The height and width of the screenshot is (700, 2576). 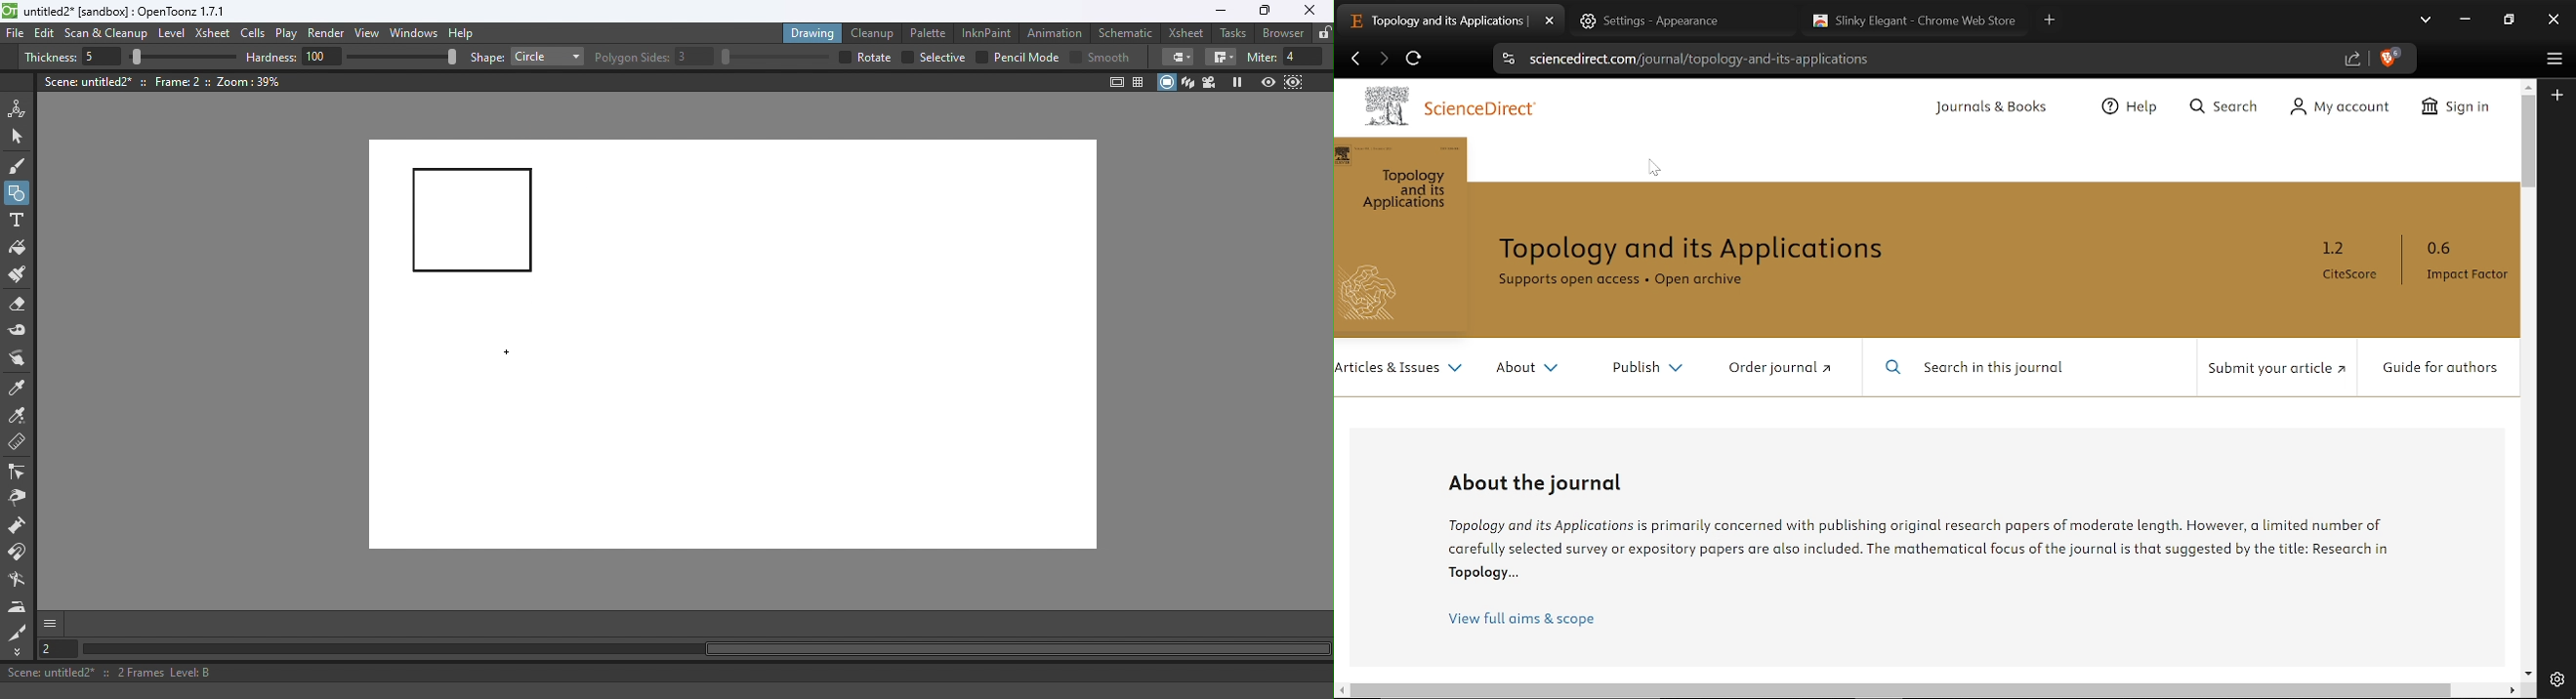 I want to click on checkbox, so click(x=906, y=58).